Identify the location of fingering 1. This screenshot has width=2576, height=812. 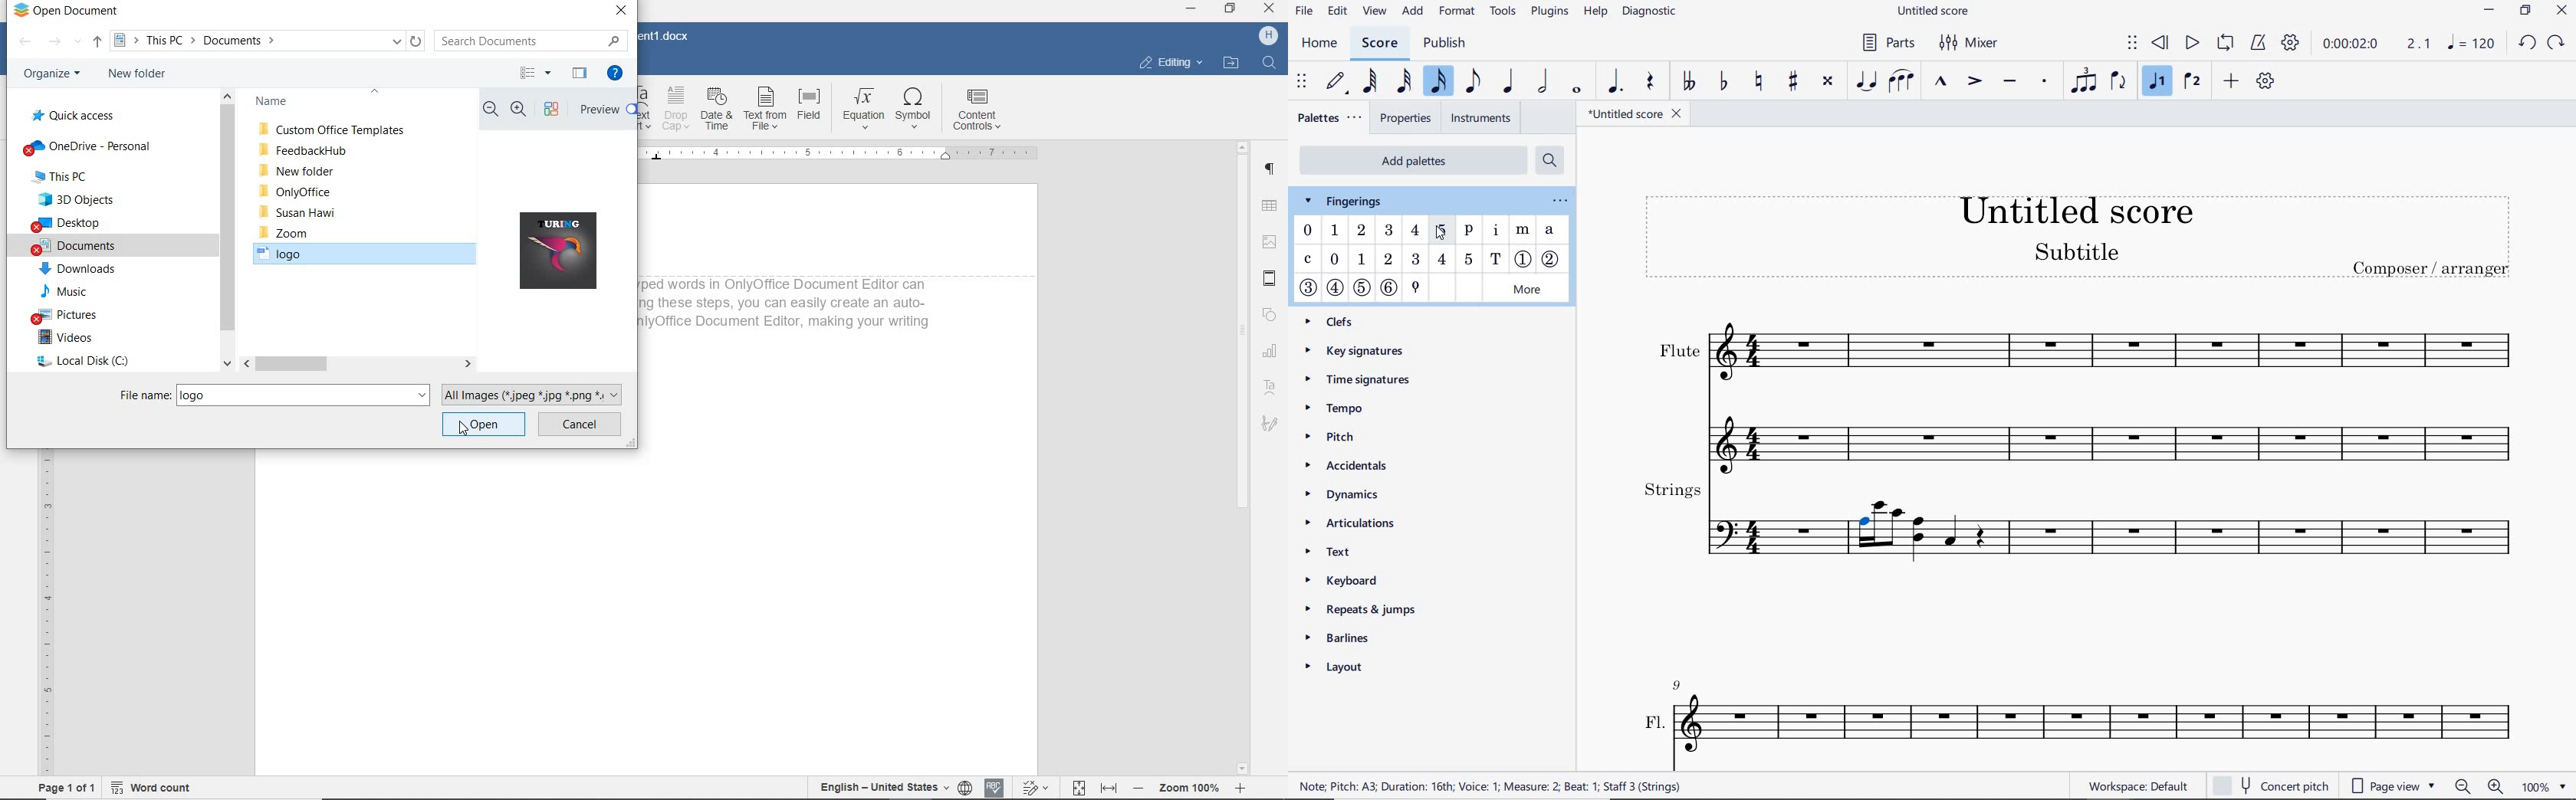
(1335, 232).